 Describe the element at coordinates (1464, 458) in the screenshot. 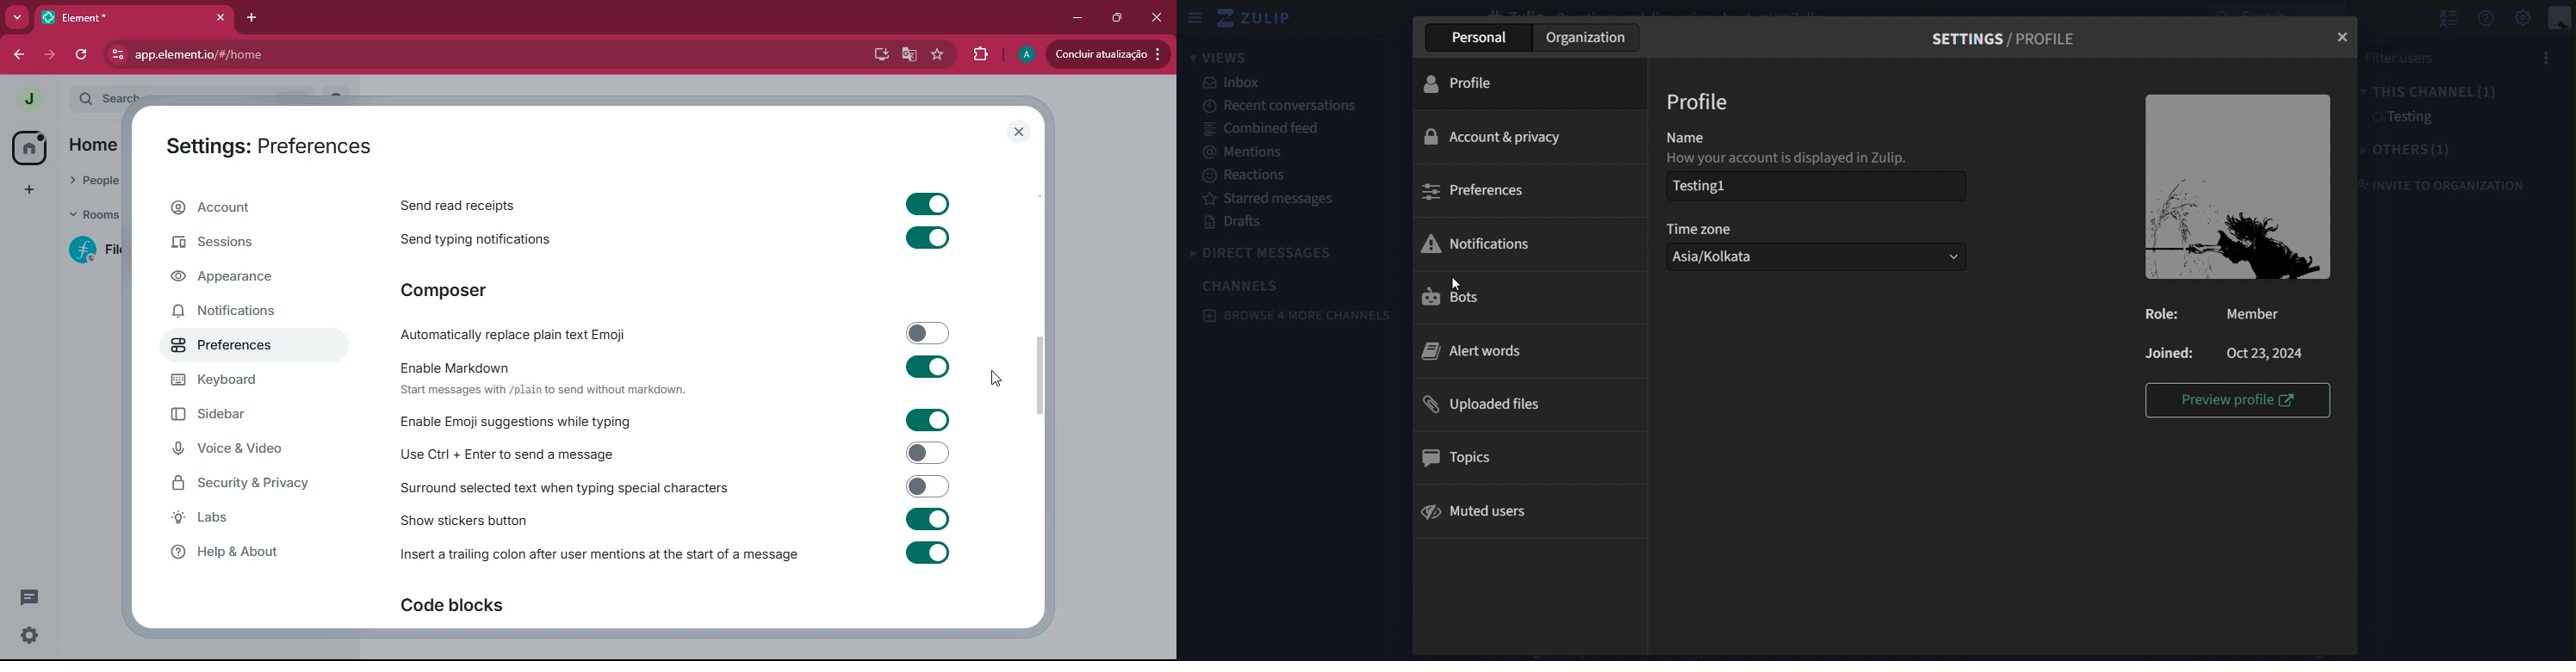

I see `topics` at that location.